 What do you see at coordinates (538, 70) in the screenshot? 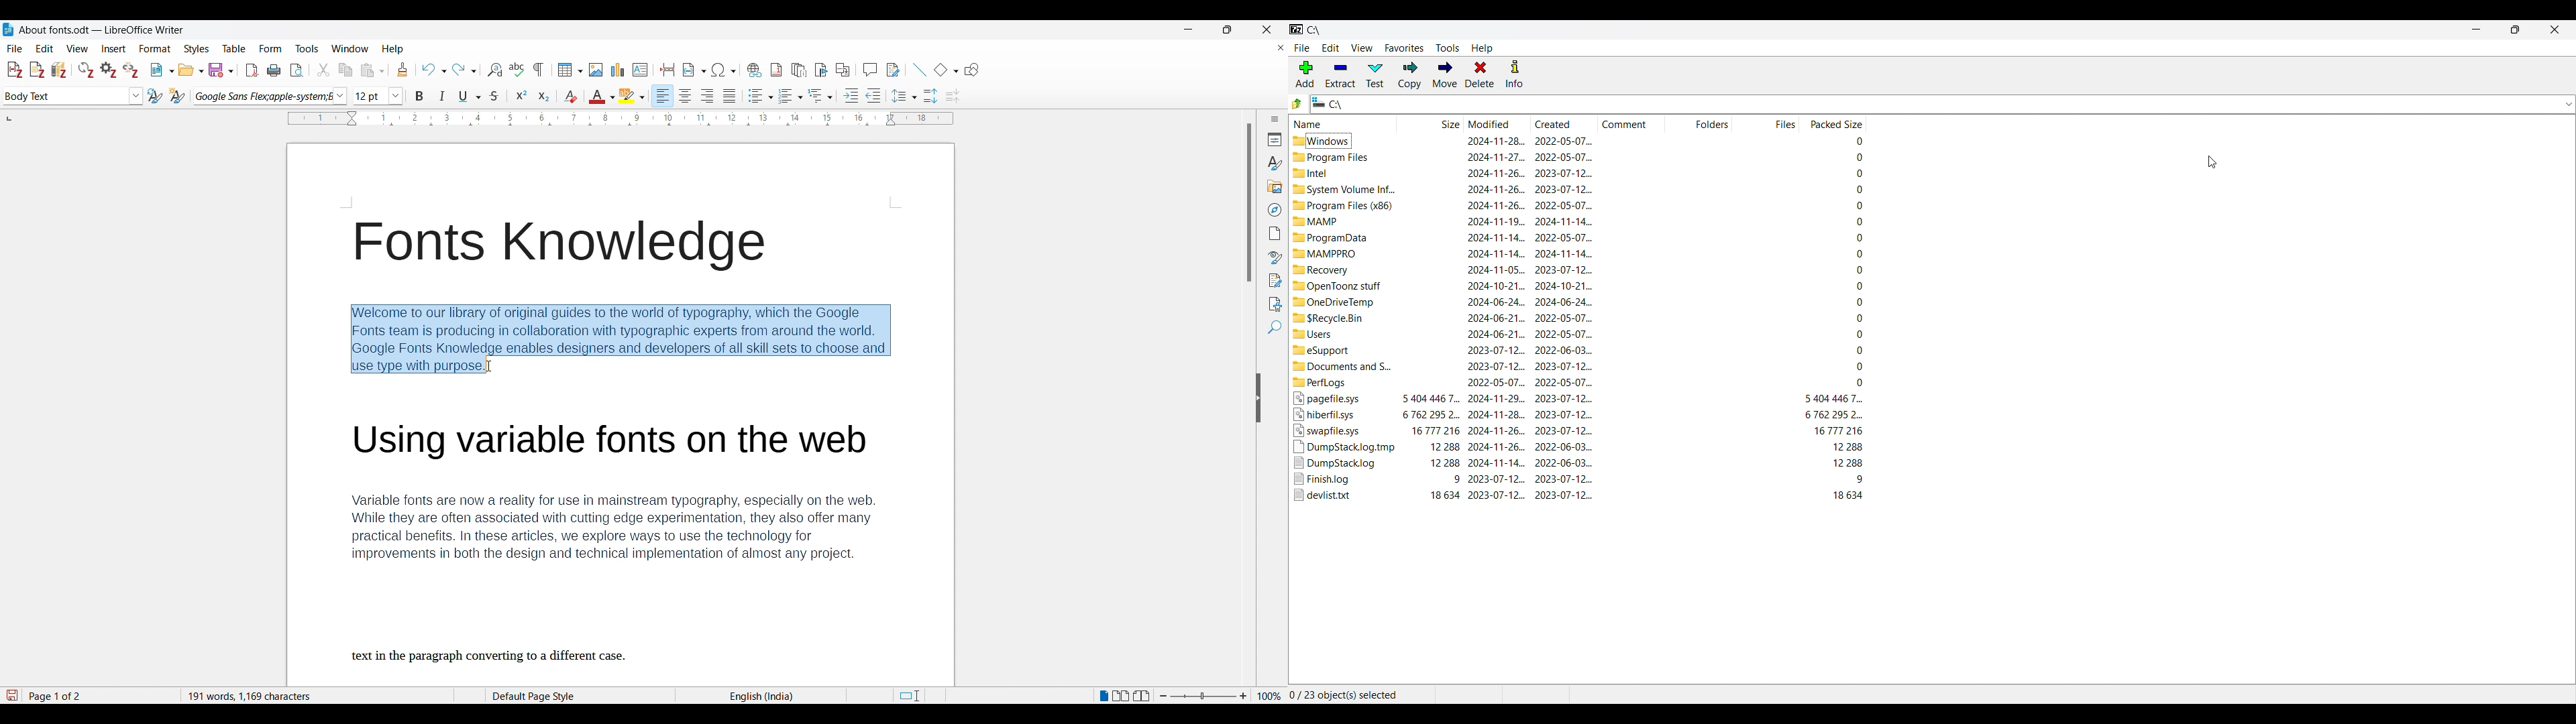
I see `Toggle formatting marks` at bounding box center [538, 70].